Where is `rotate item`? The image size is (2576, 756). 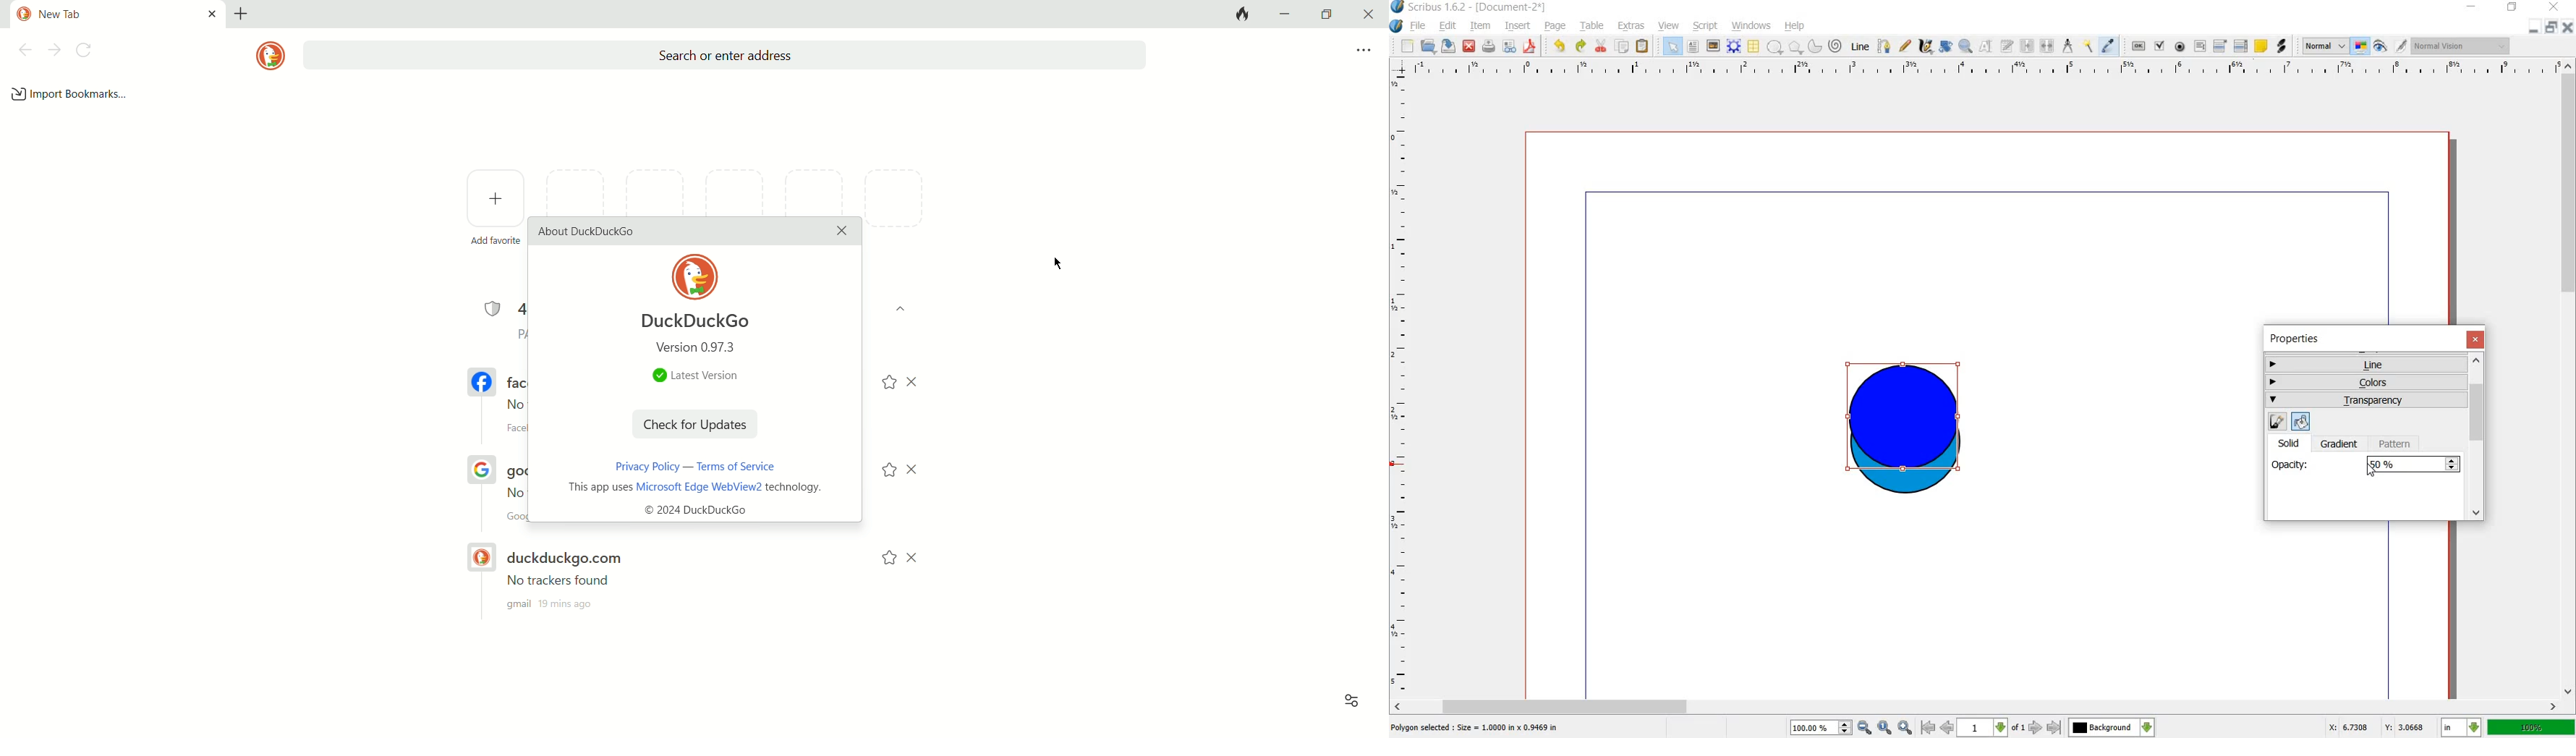
rotate item is located at coordinates (1946, 47).